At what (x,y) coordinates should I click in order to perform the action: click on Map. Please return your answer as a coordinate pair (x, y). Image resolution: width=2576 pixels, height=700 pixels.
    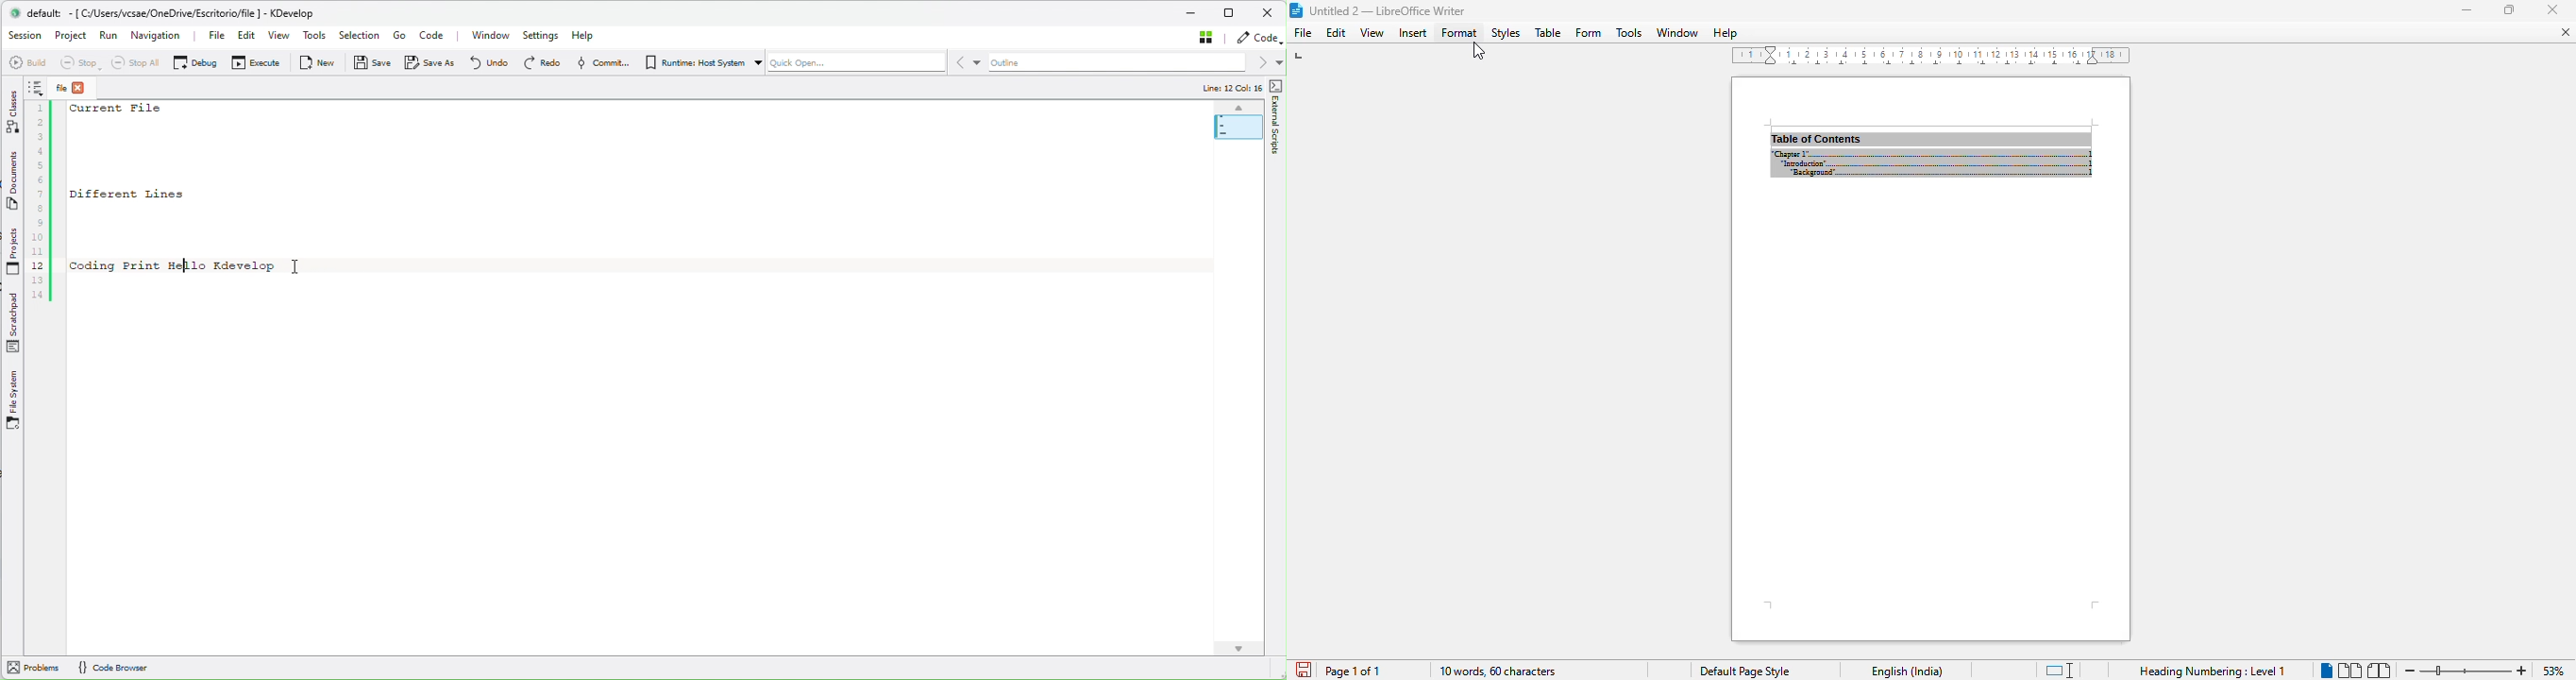
    Looking at the image, I should click on (1239, 123).